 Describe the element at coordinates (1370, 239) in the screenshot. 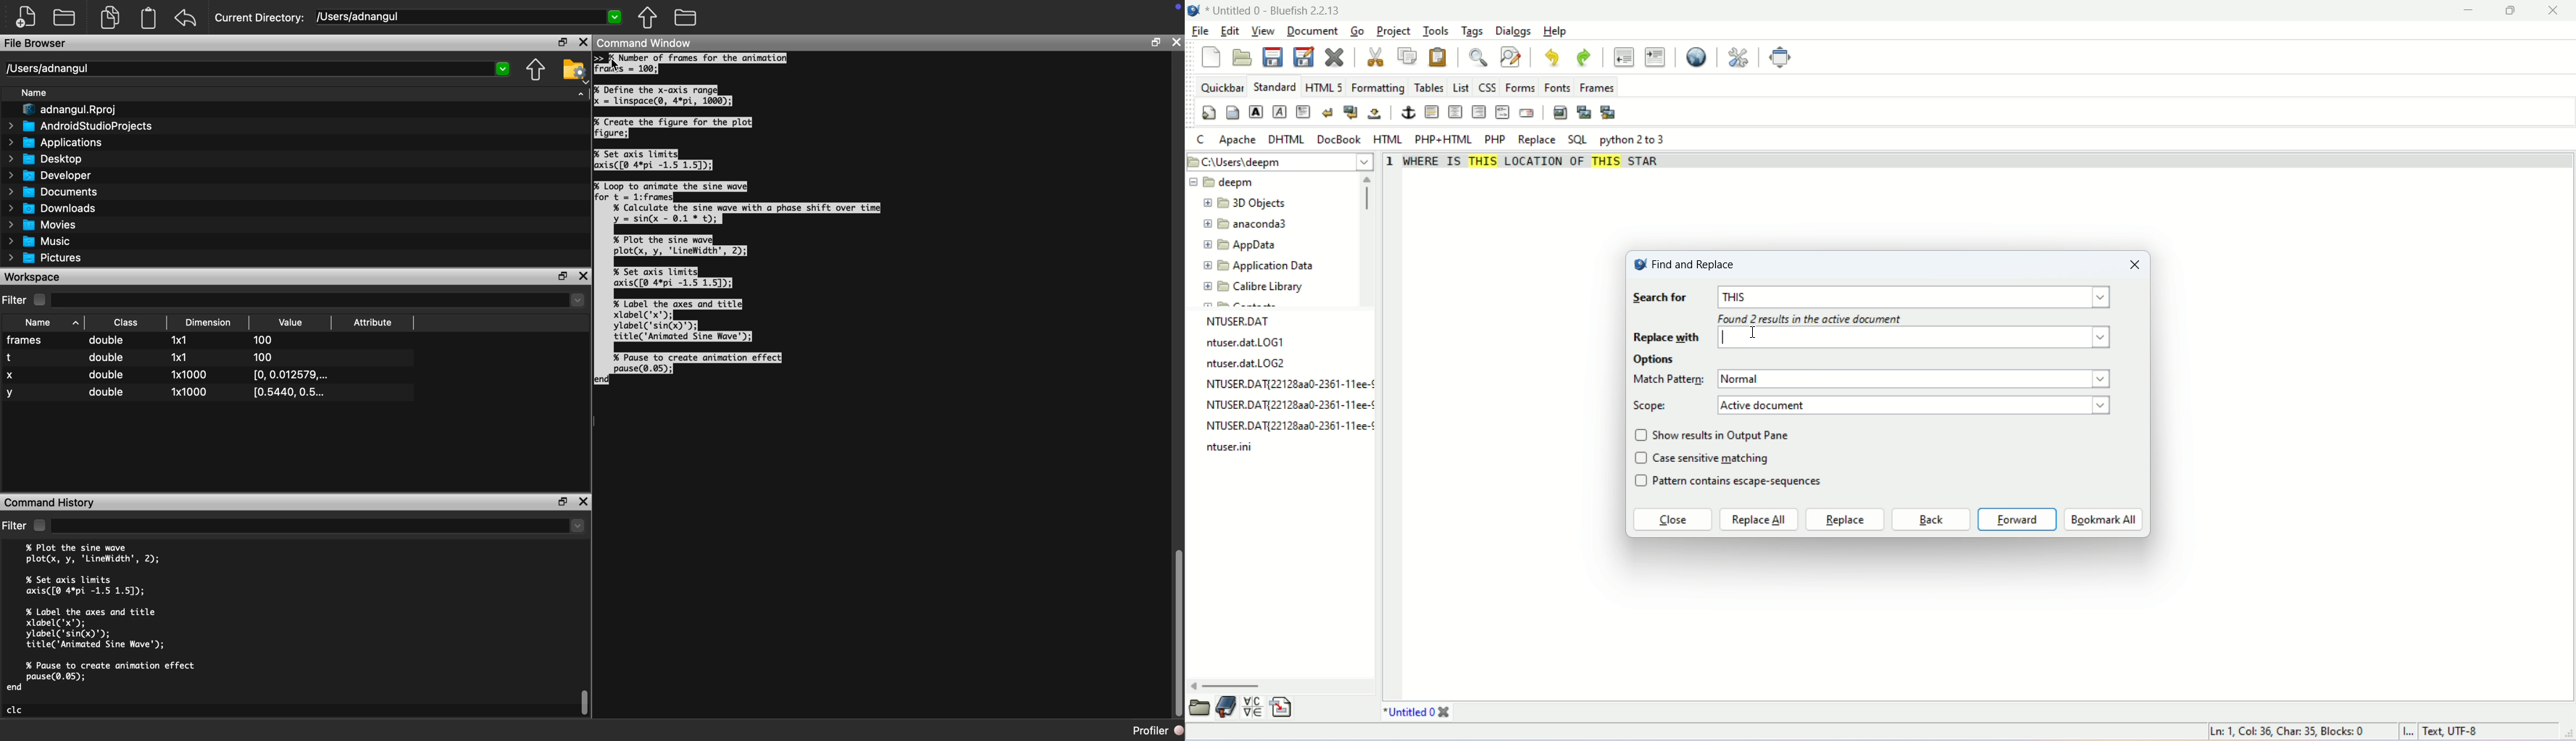

I see `scroll bar` at that location.